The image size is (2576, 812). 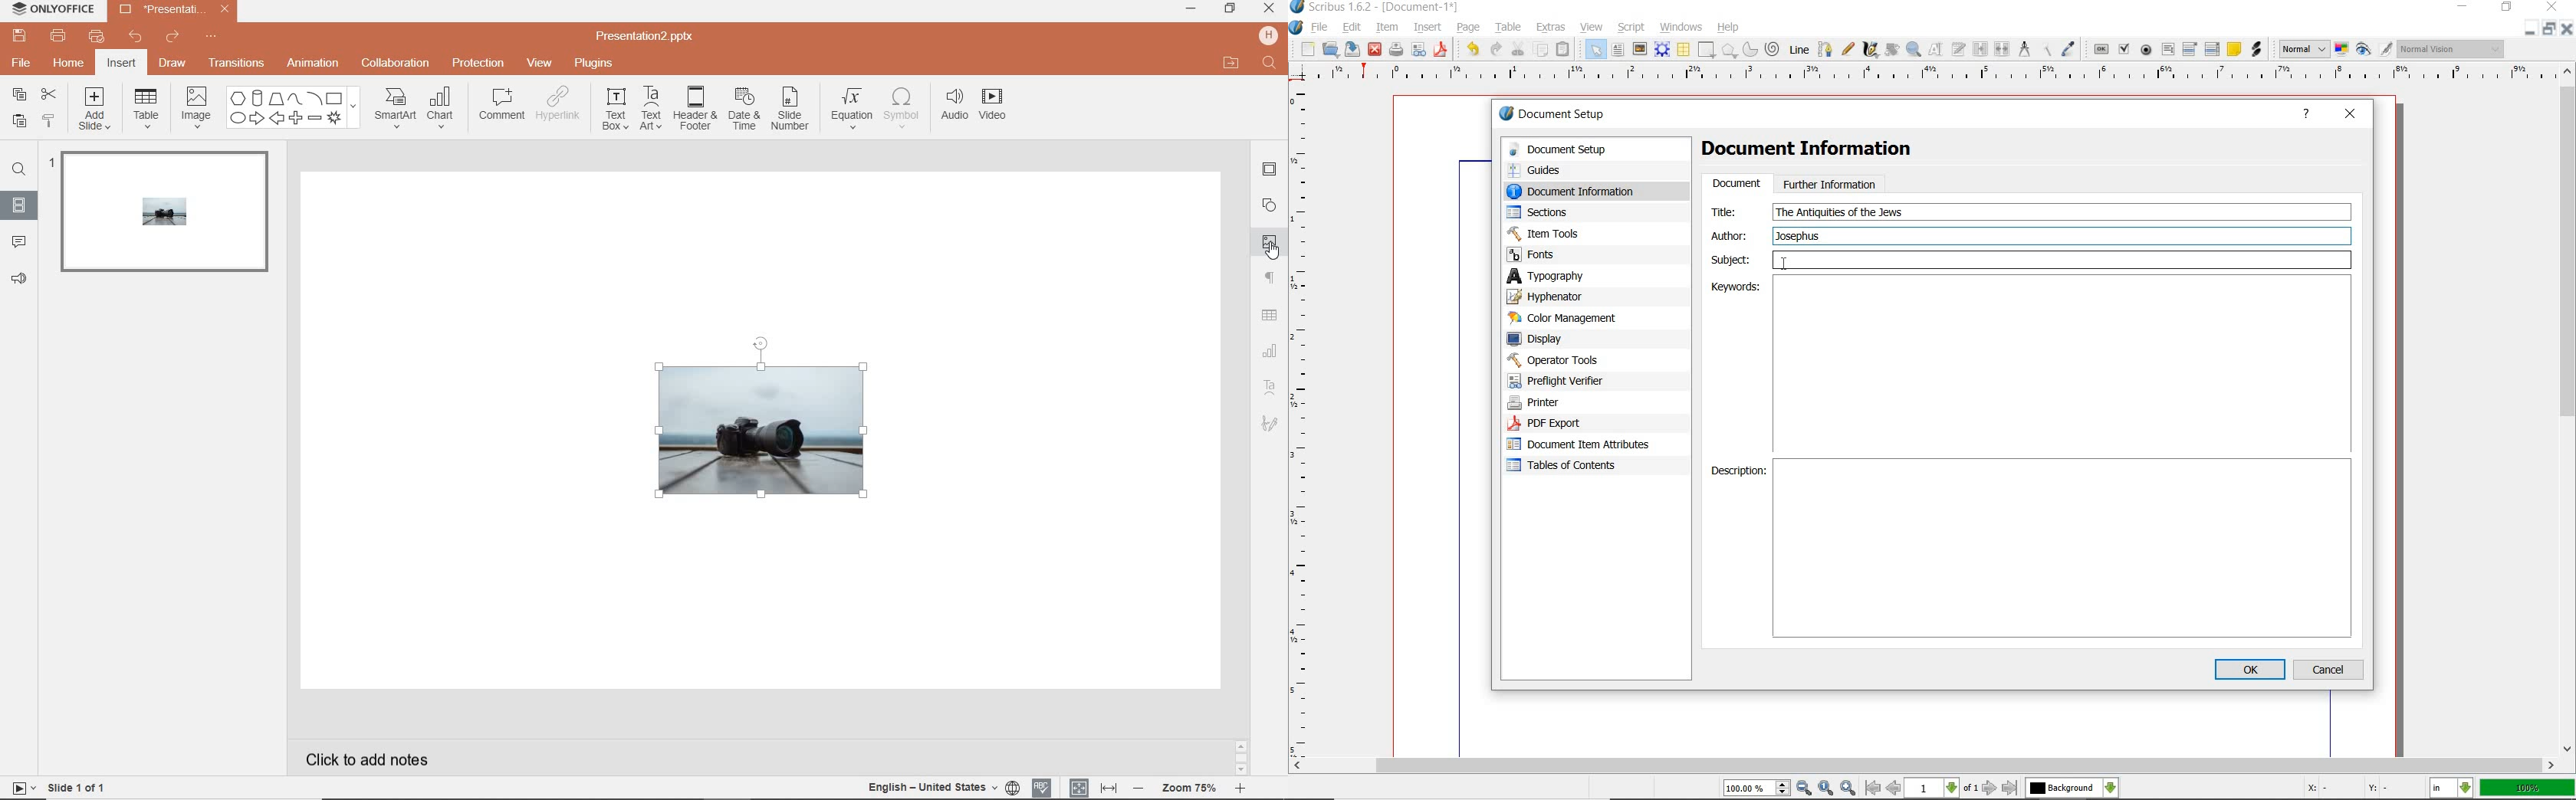 I want to click on edit, so click(x=1352, y=27).